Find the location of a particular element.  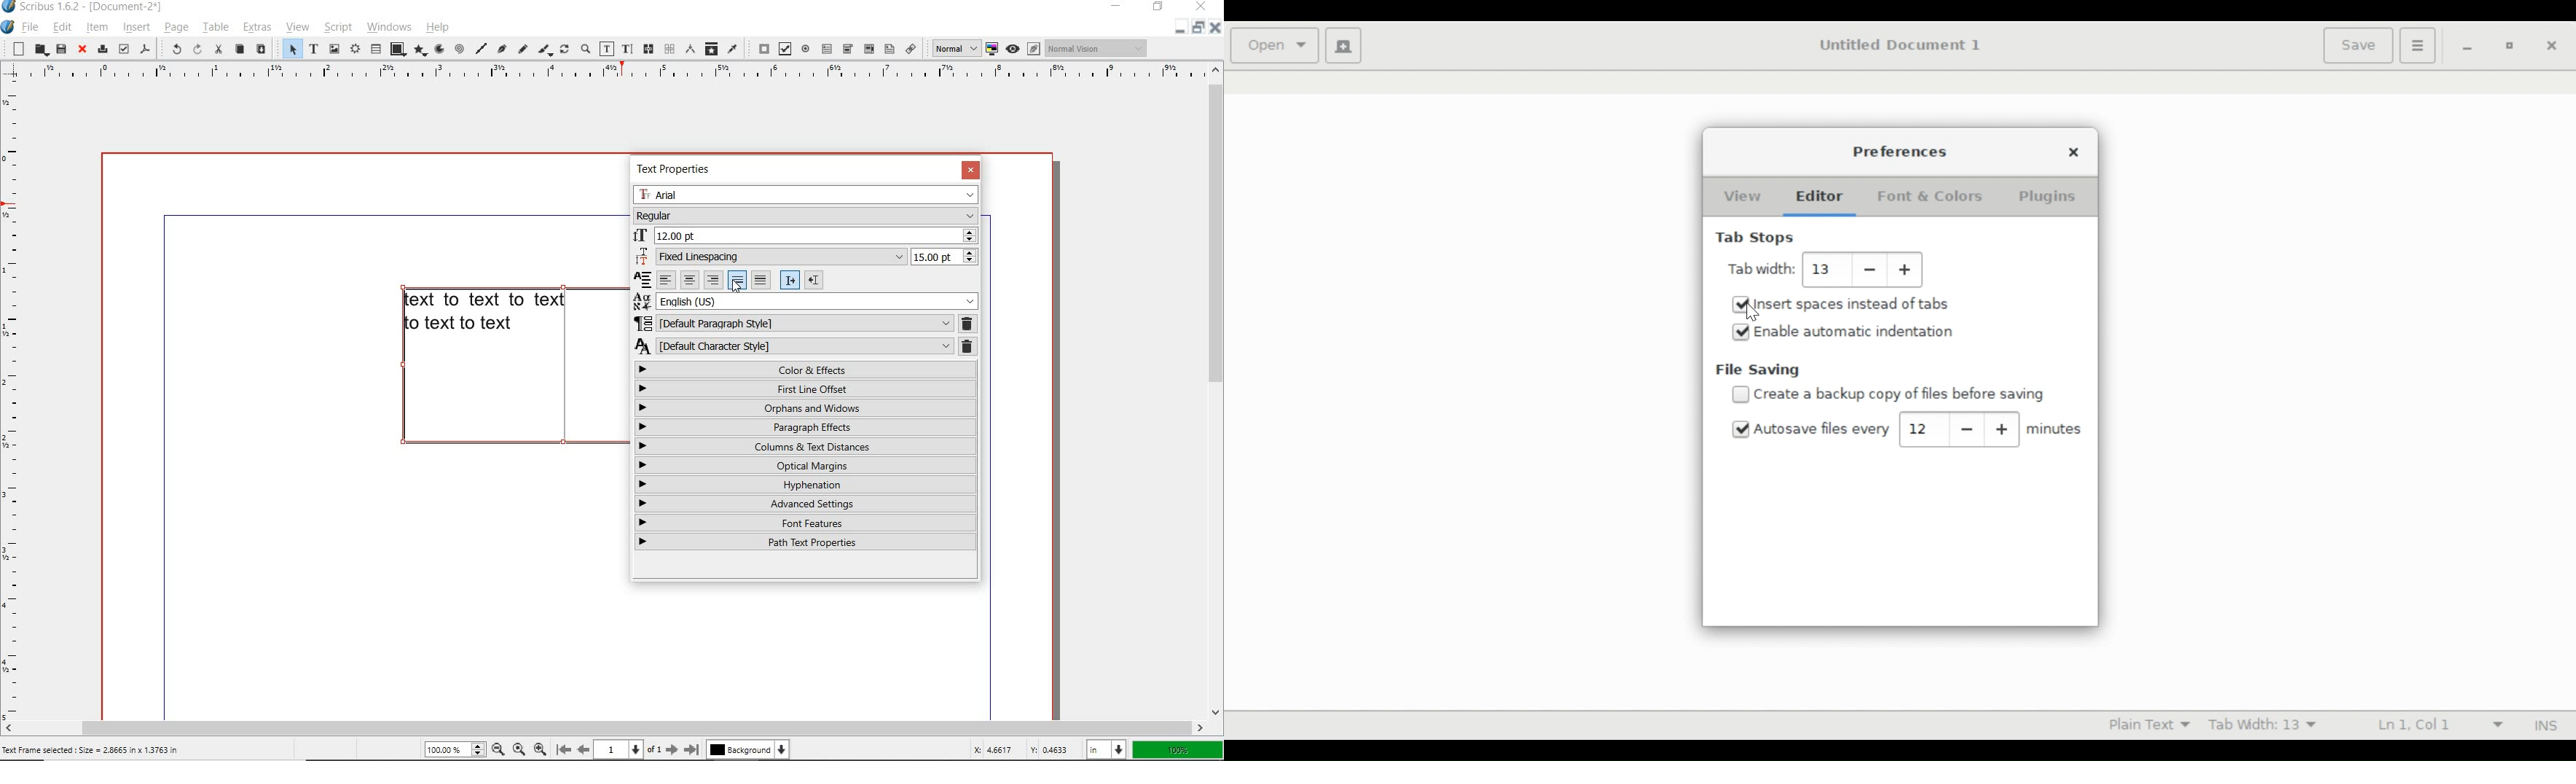

scrollbar is located at coordinates (603, 728).